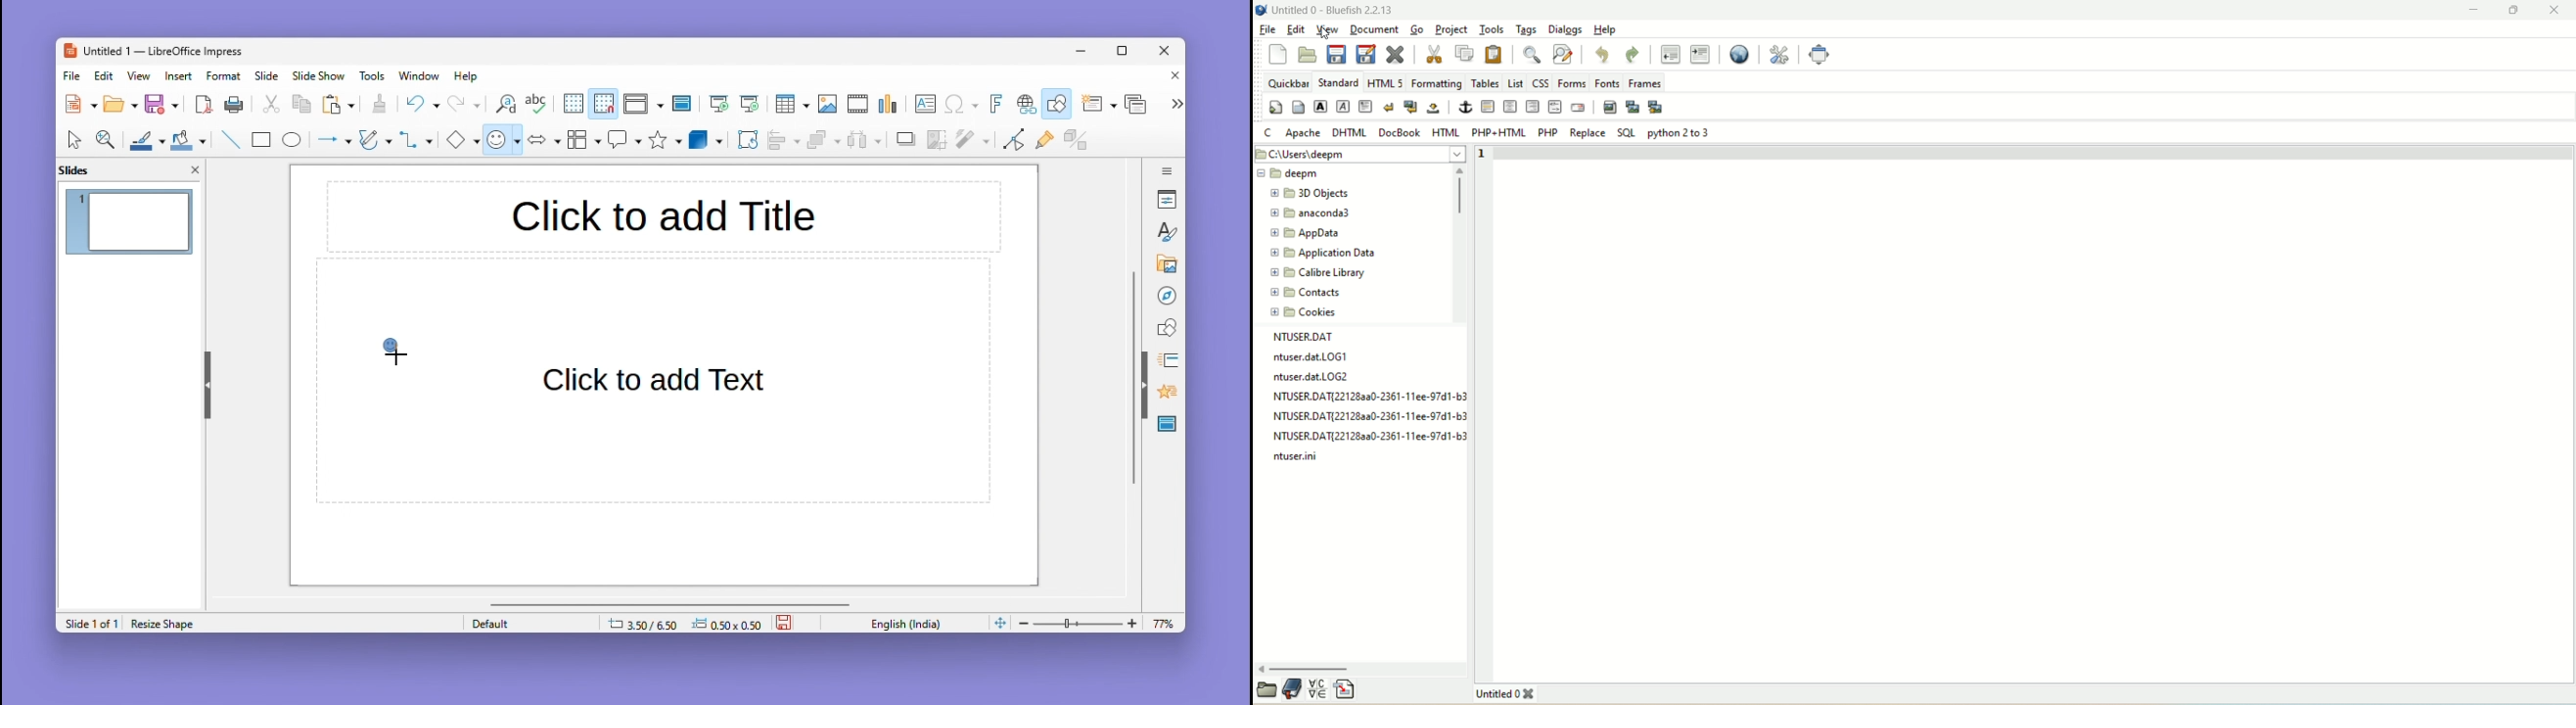 This screenshot has width=2576, height=728. What do you see at coordinates (1083, 50) in the screenshot?
I see `Minimise` at bounding box center [1083, 50].